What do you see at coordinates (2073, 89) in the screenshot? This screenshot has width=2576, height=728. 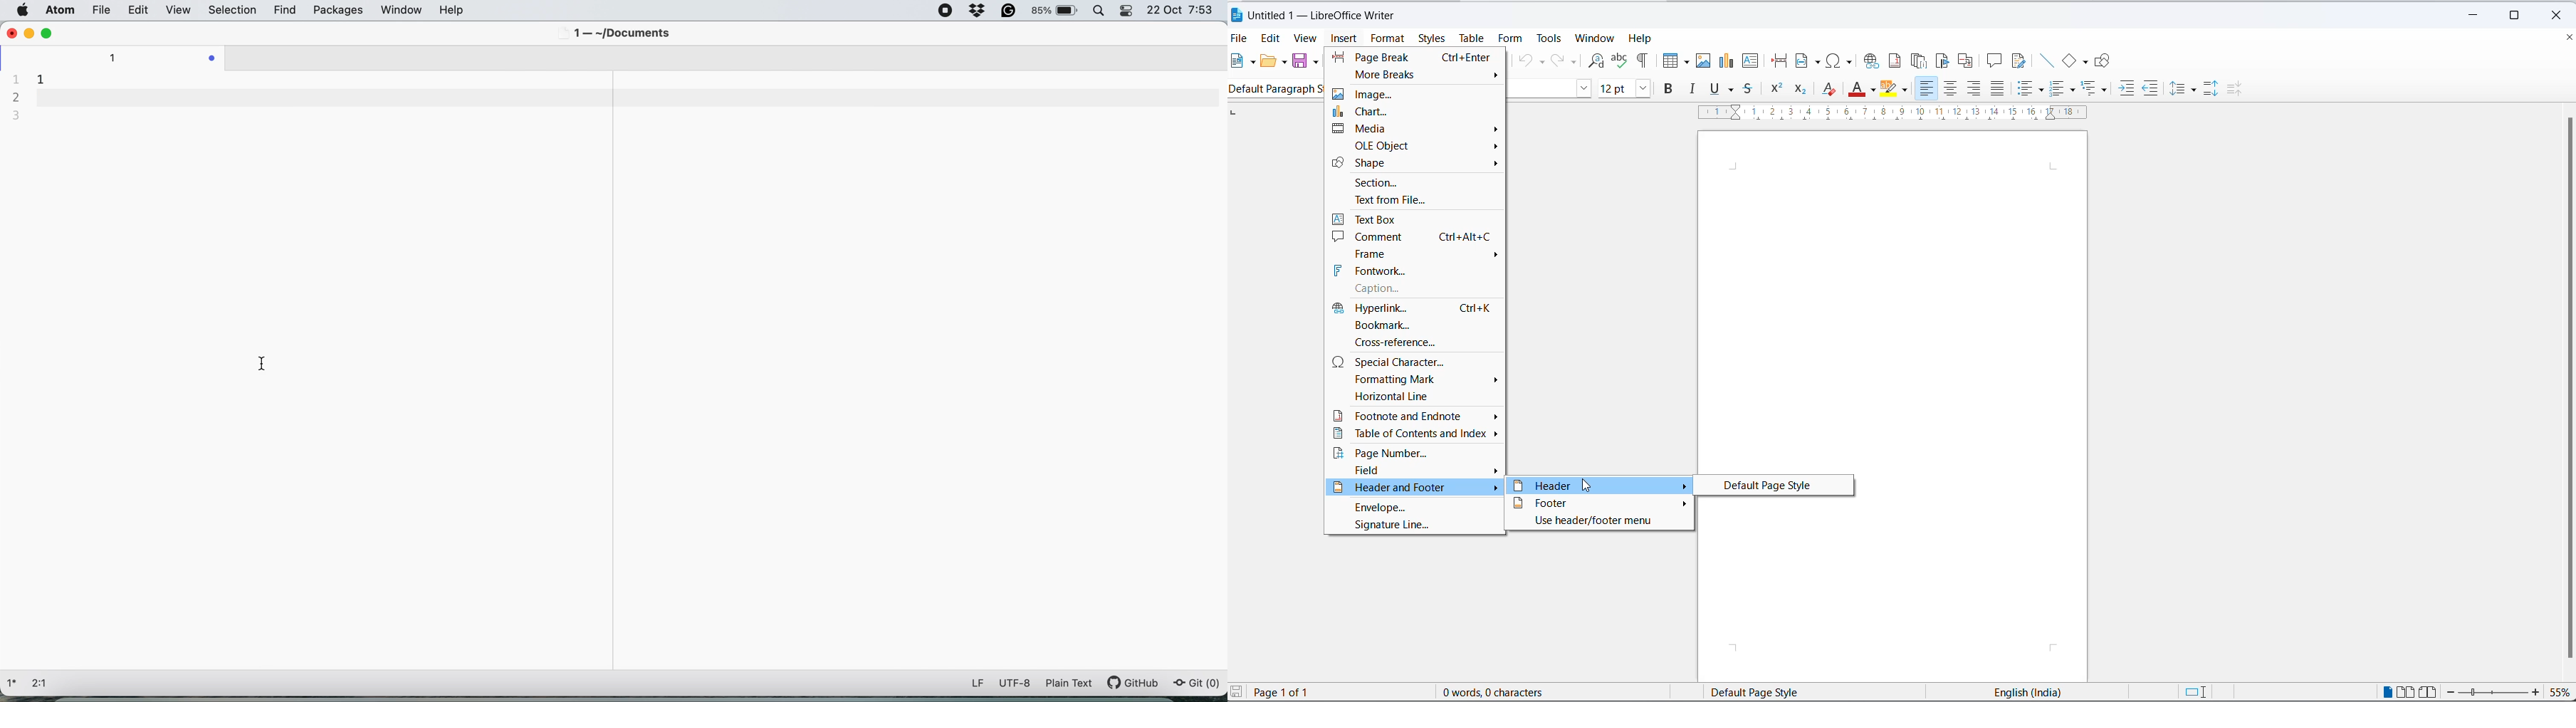 I see `toggle ordered list options` at bounding box center [2073, 89].